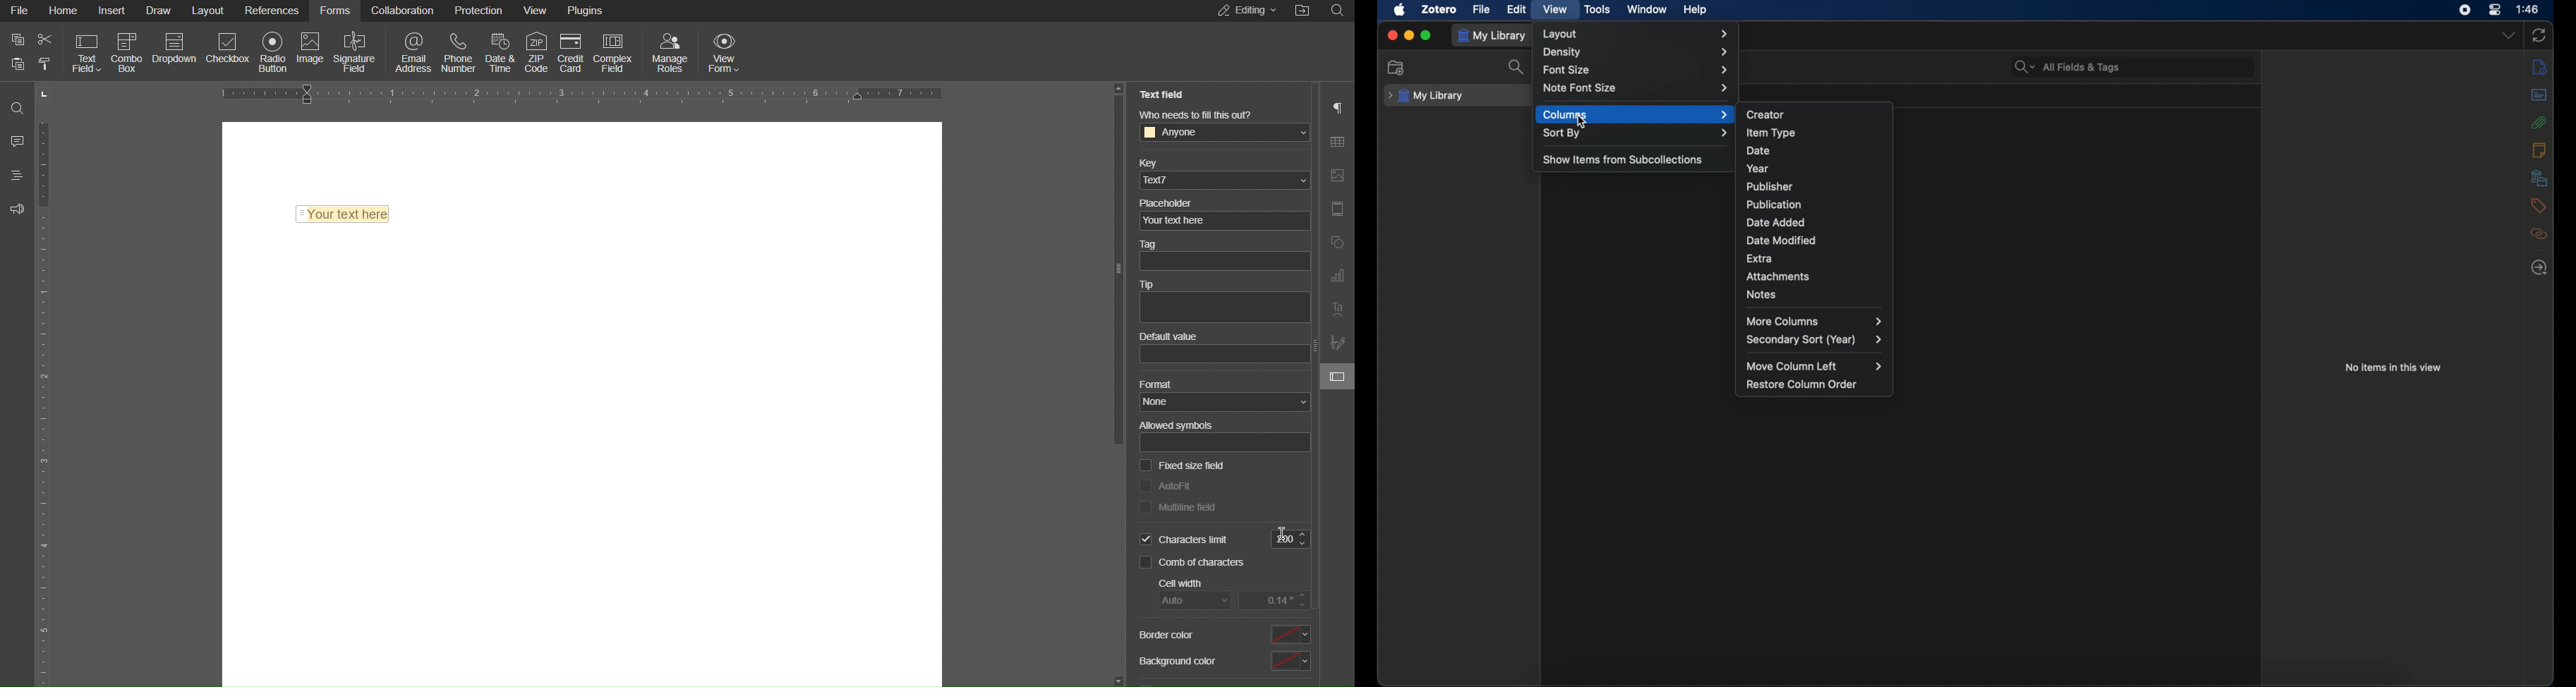 This screenshot has width=2576, height=700. What do you see at coordinates (359, 51) in the screenshot?
I see `Signature Field` at bounding box center [359, 51].